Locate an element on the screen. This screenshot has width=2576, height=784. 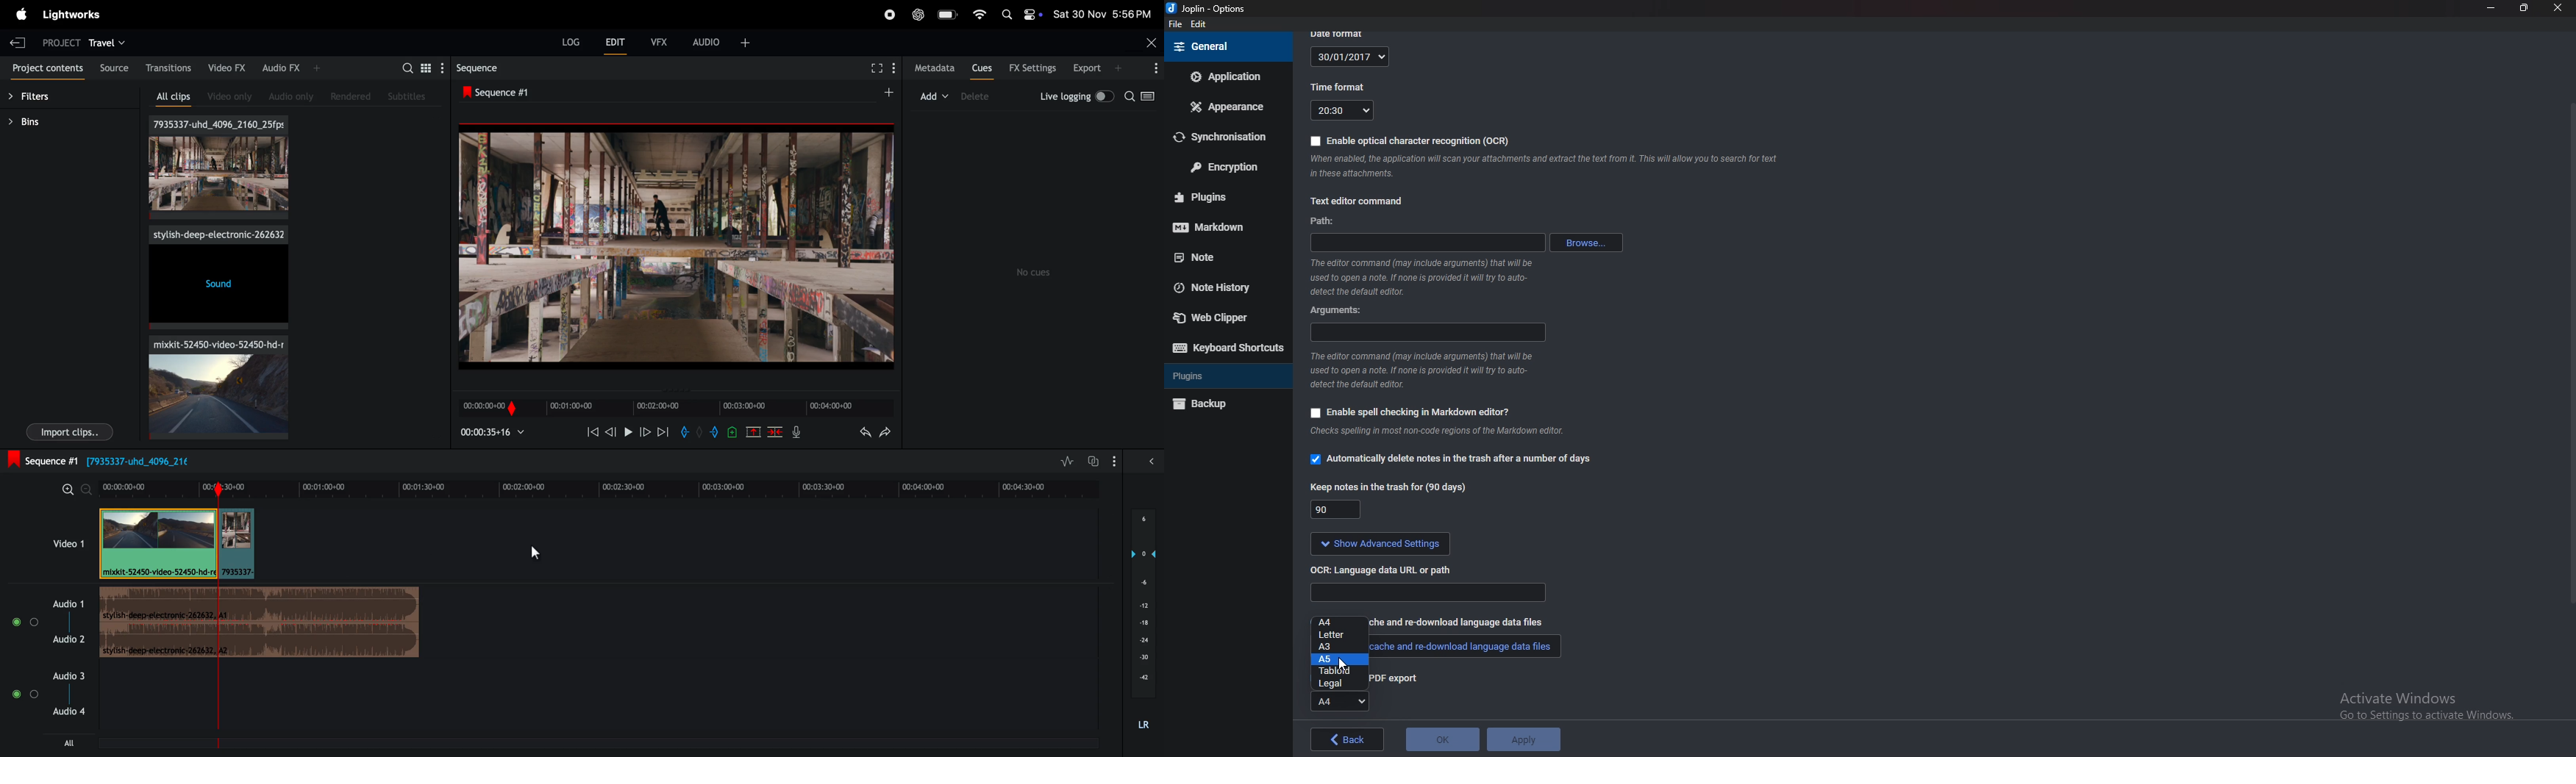
apple widgets is located at coordinates (1021, 15).